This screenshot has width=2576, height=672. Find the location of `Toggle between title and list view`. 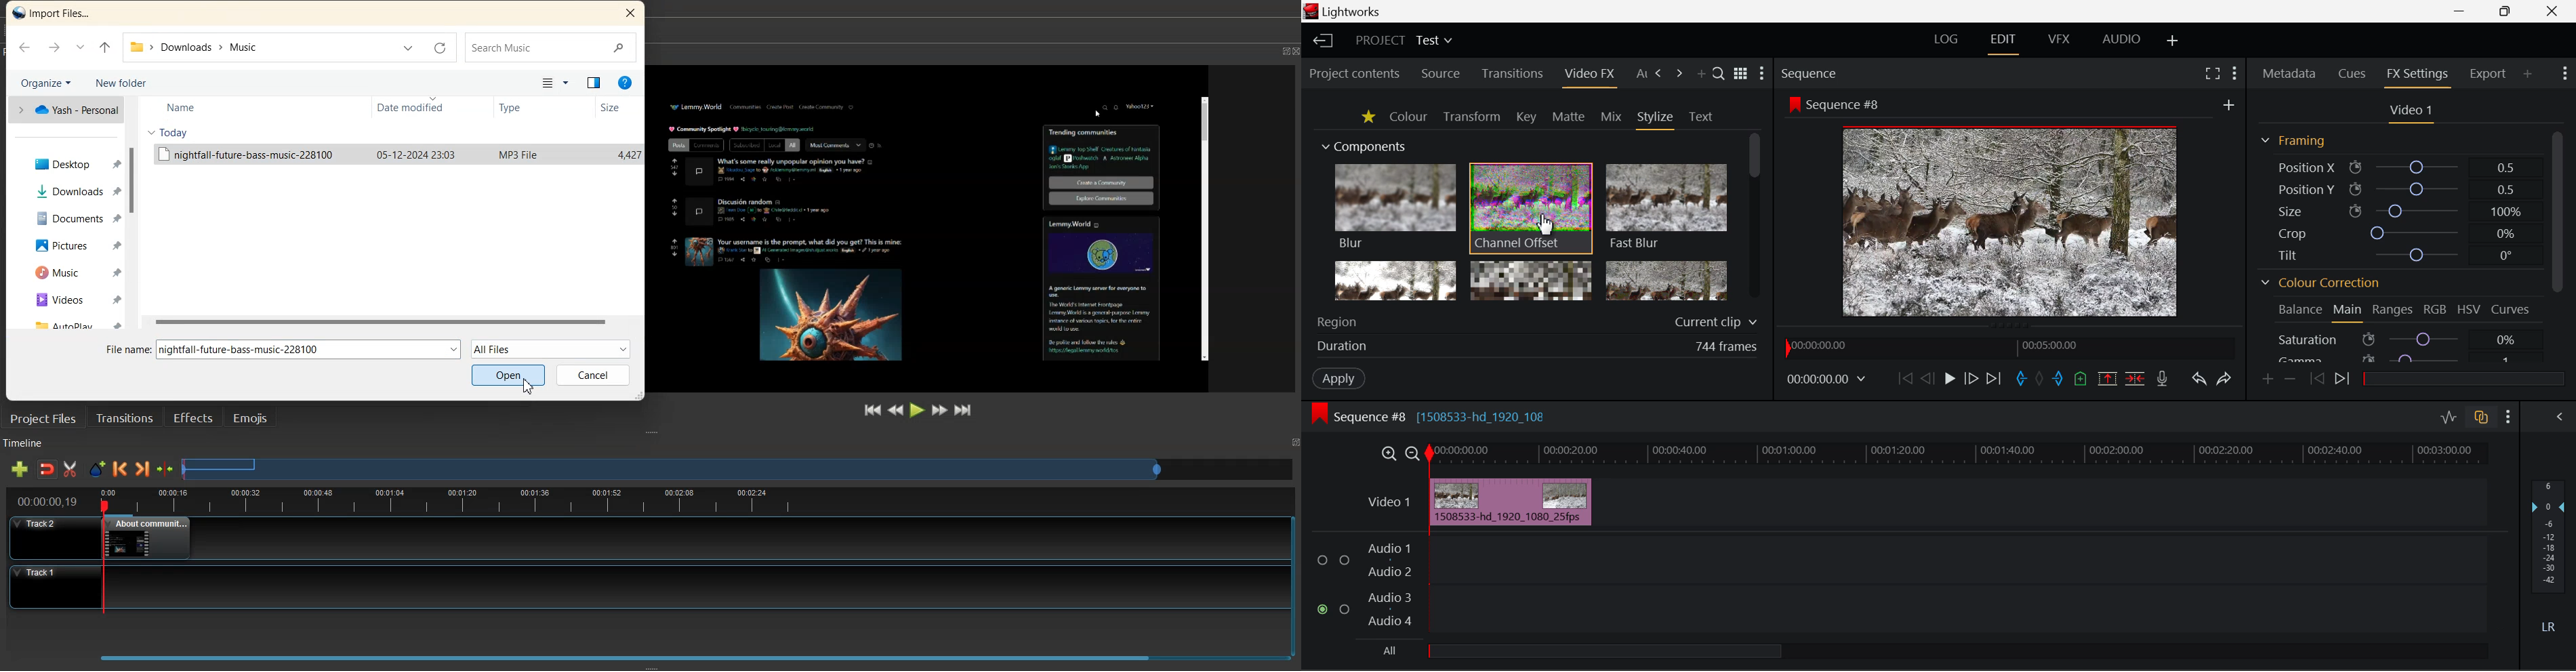

Toggle between title and list view is located at coordinates (1740, 71).